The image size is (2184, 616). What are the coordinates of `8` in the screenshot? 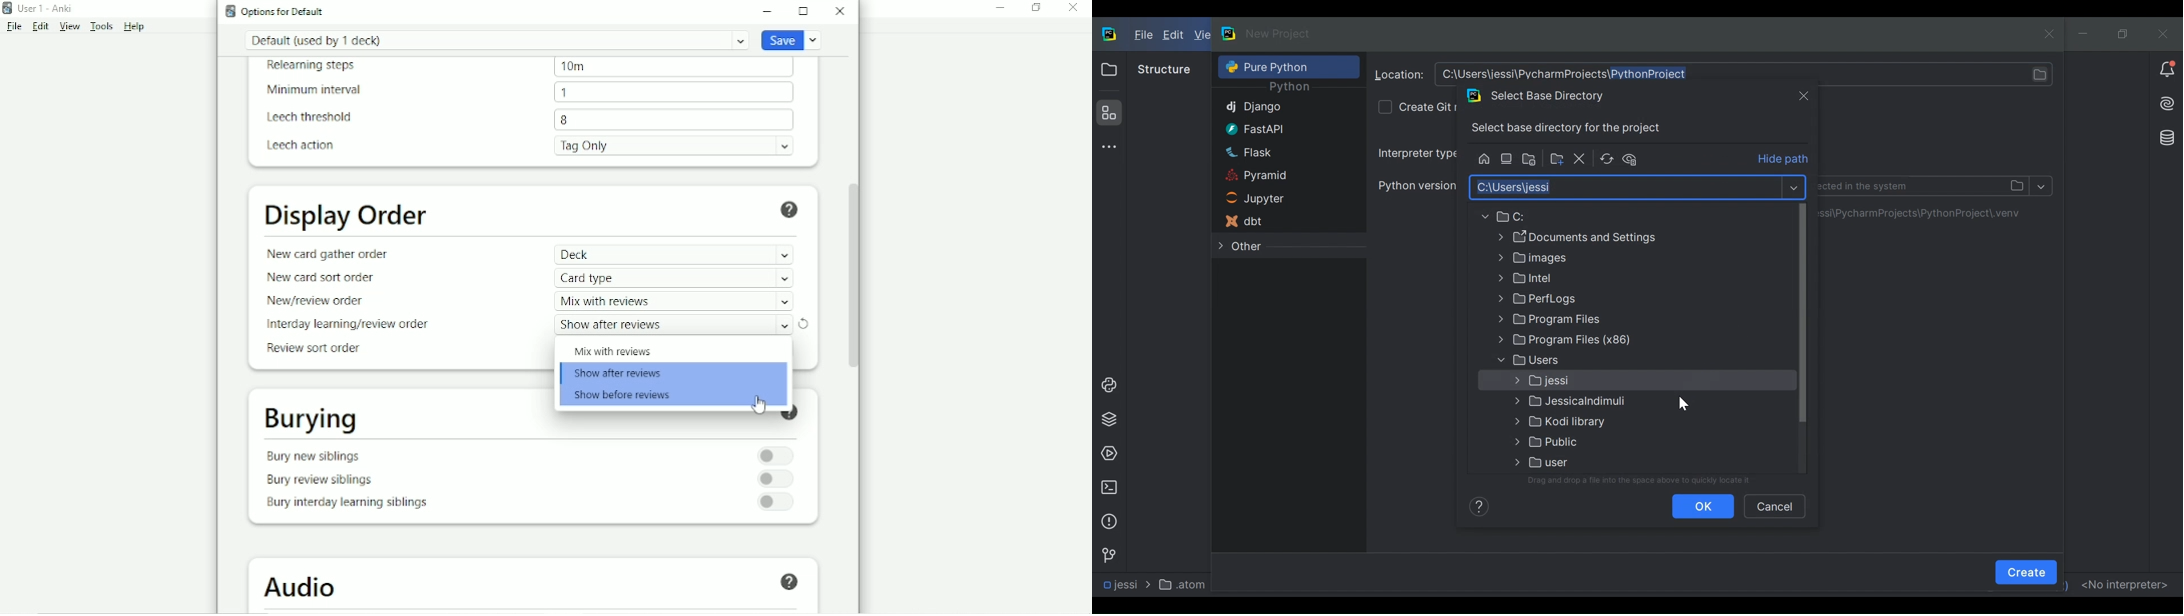 It's located at (674, 119).